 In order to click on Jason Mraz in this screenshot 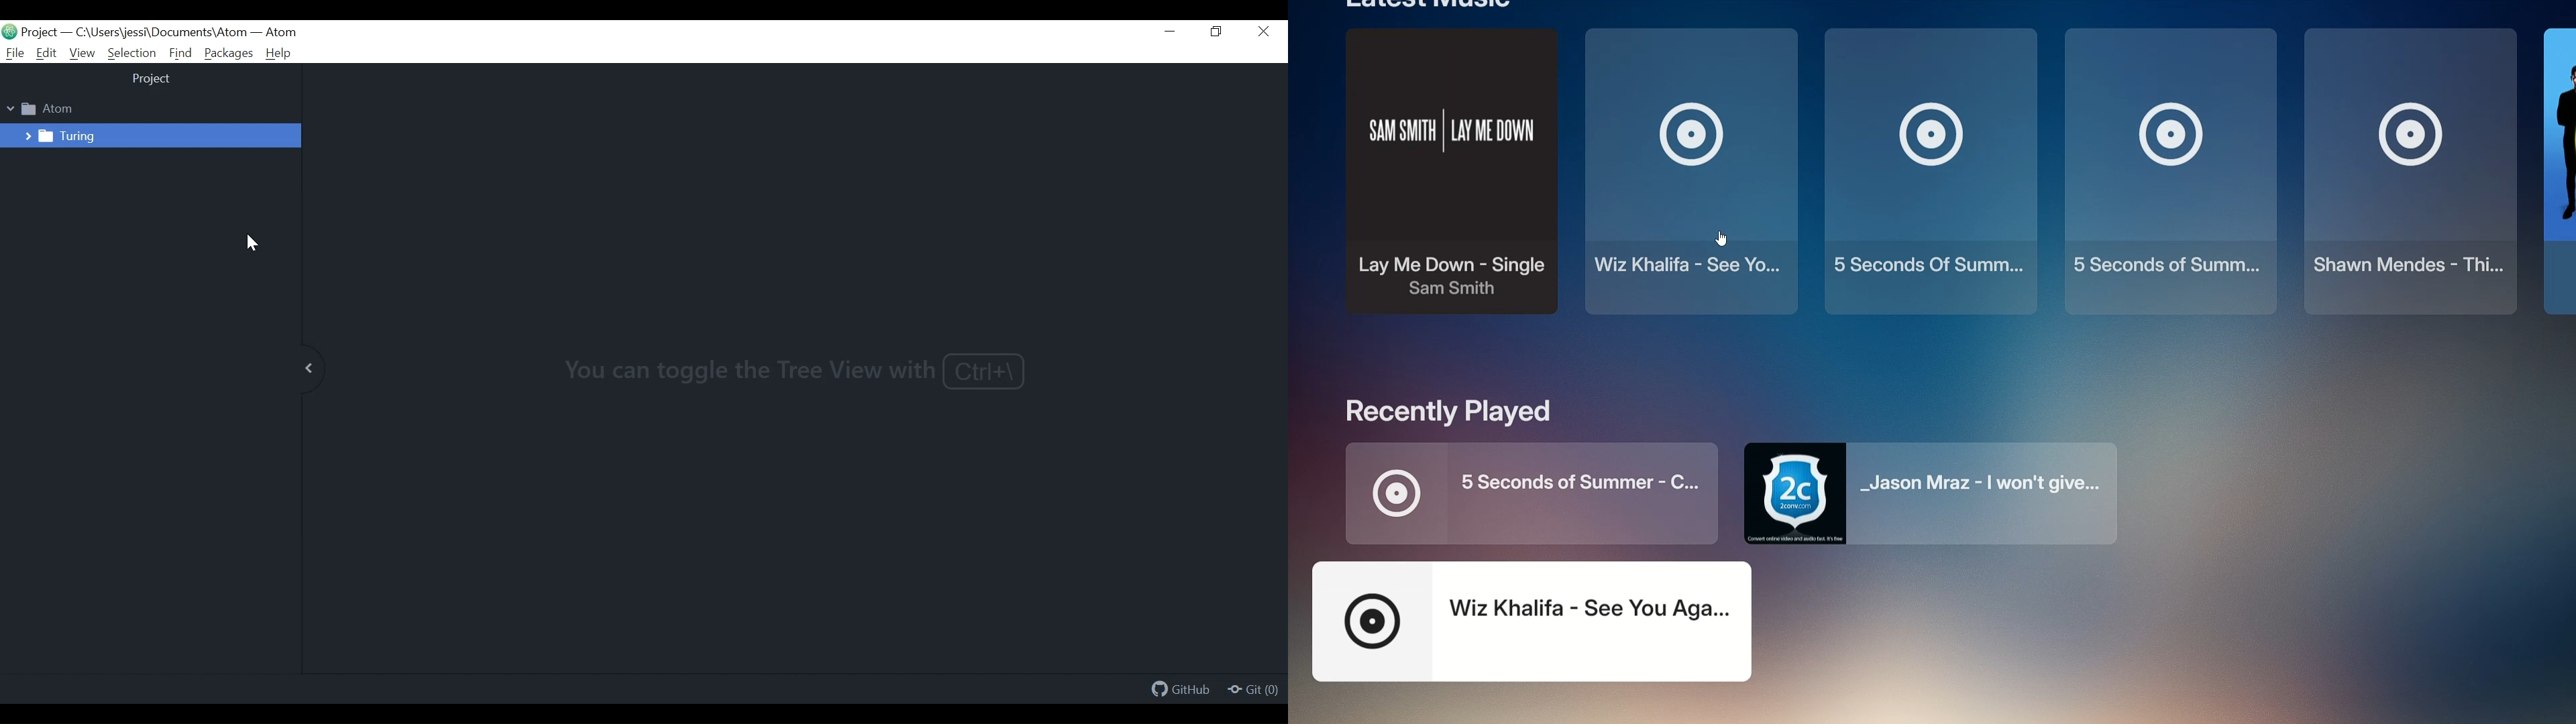, I will do `click(1933, 494)`.